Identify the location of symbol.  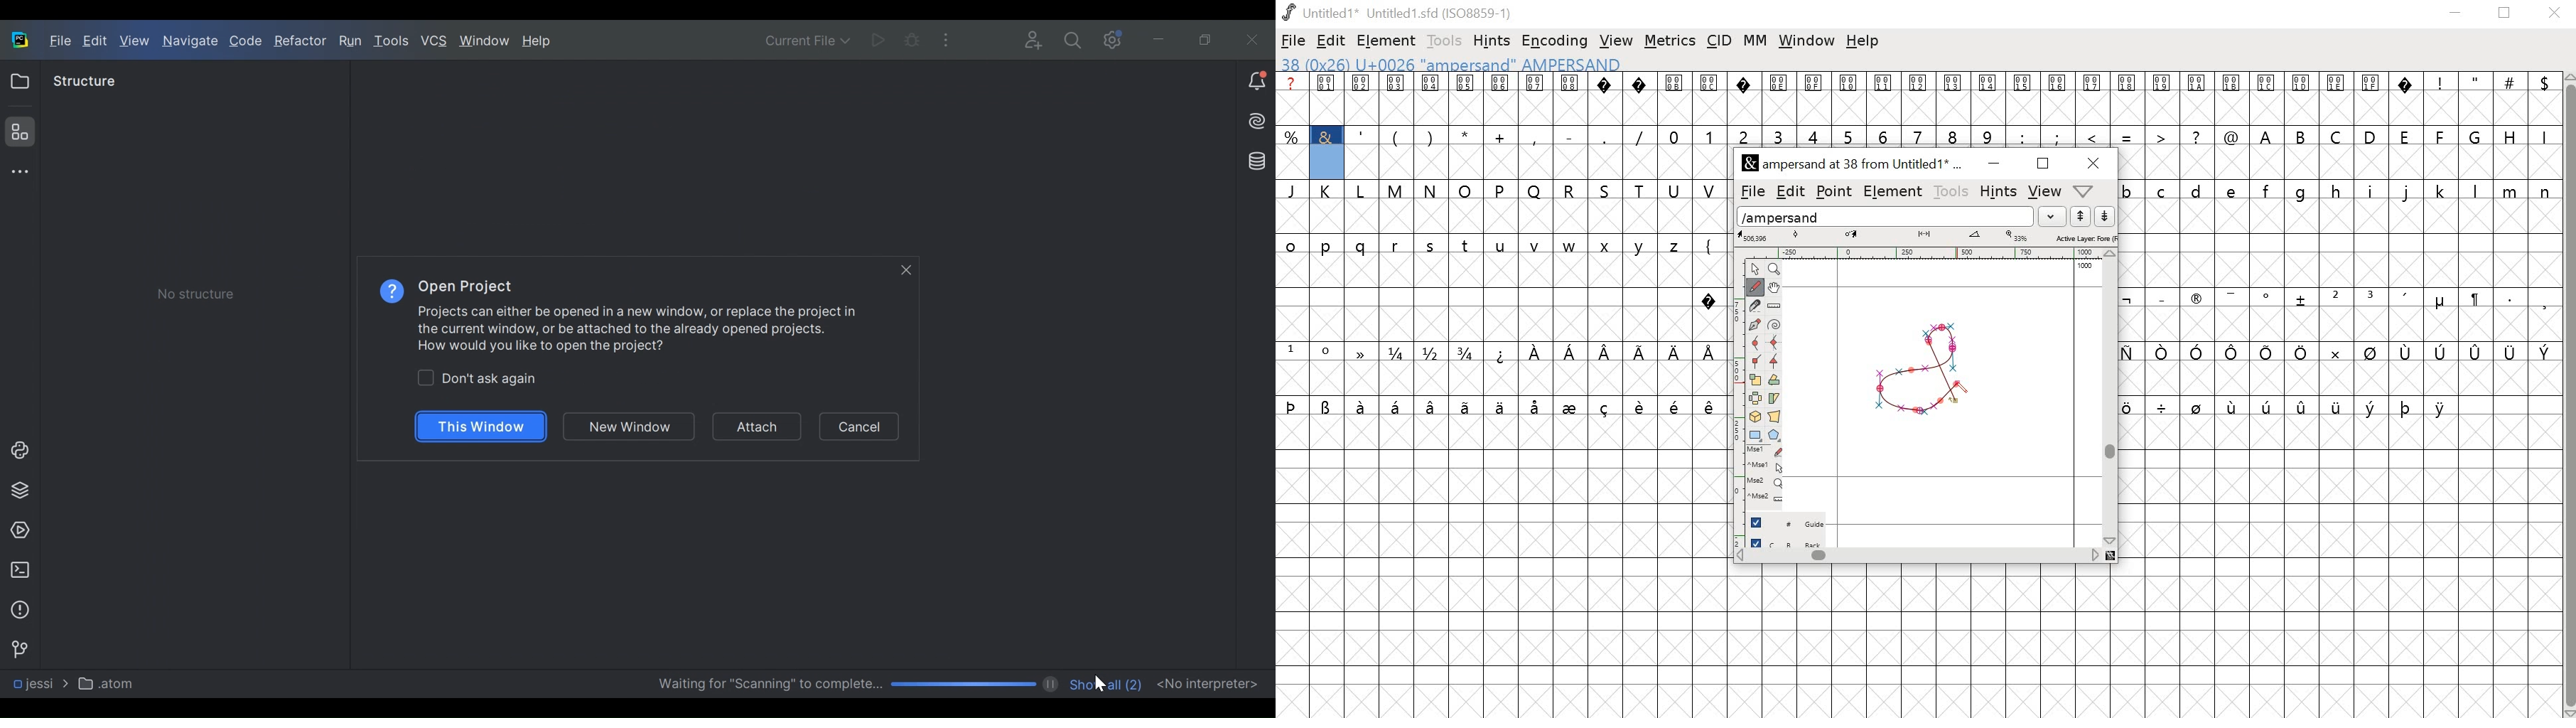
(1710, 351).